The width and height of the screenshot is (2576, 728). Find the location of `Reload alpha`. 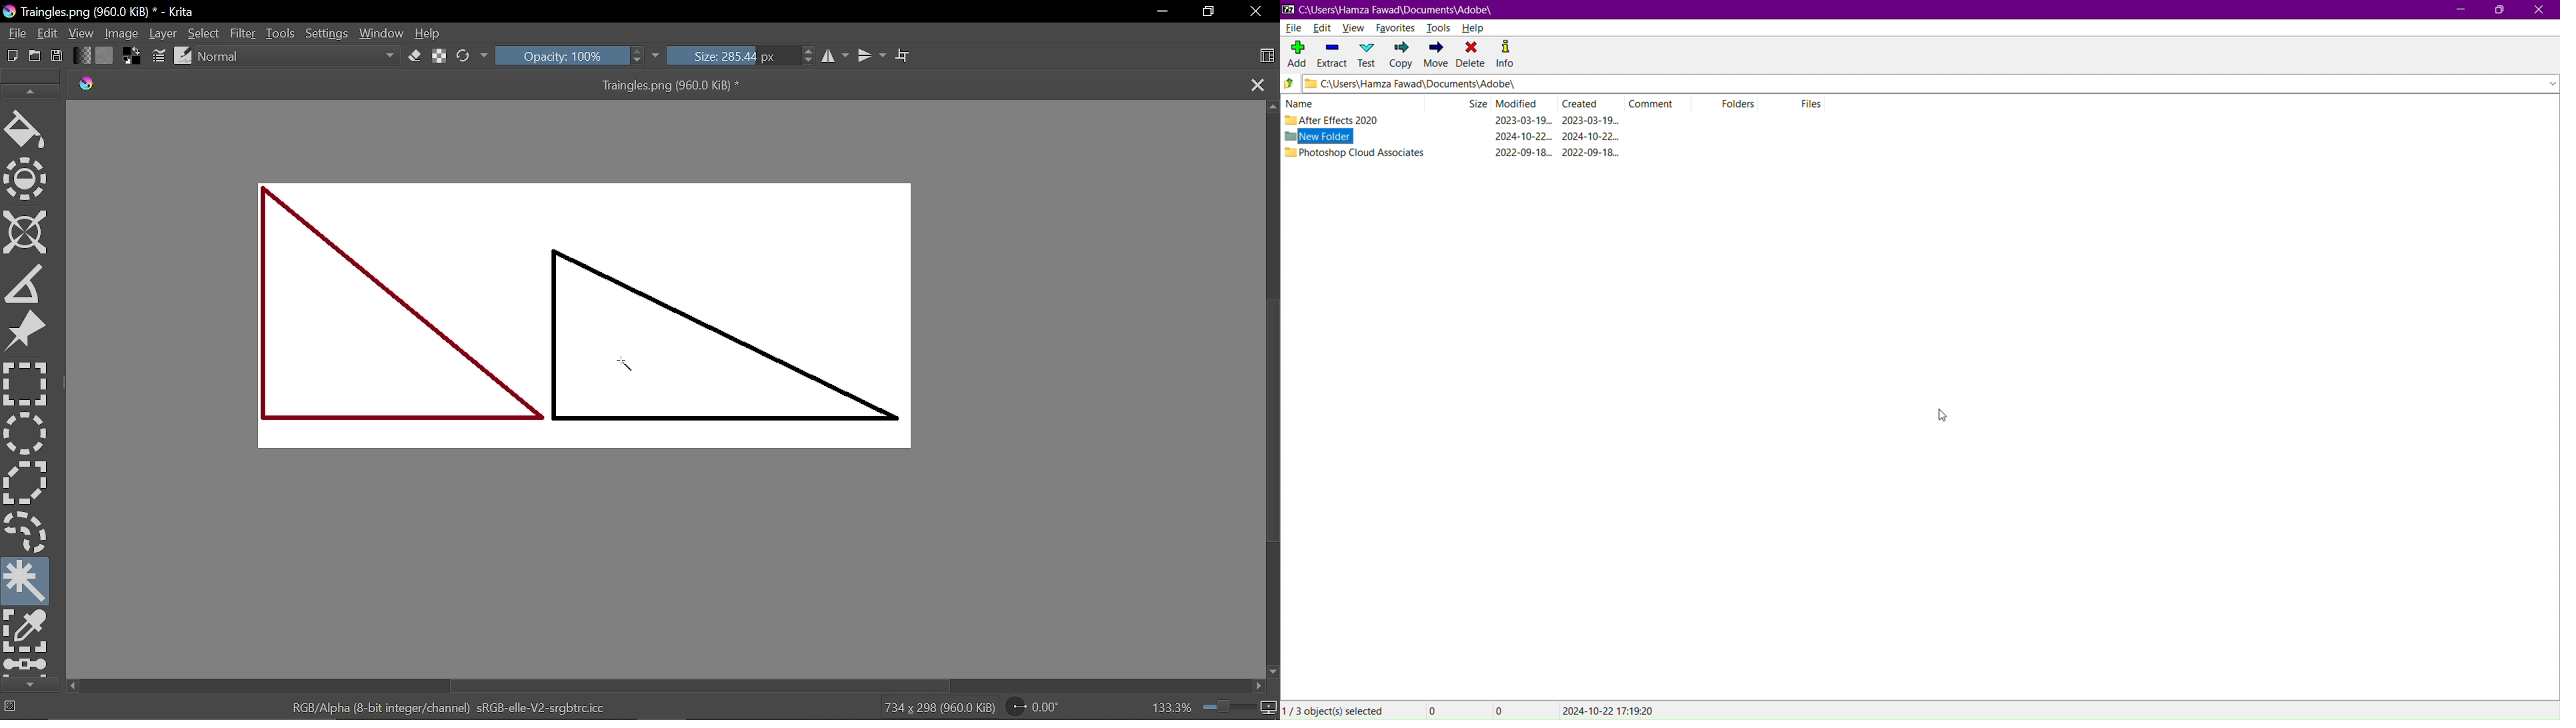

Reload alpha is located at coordinates (441, 57).